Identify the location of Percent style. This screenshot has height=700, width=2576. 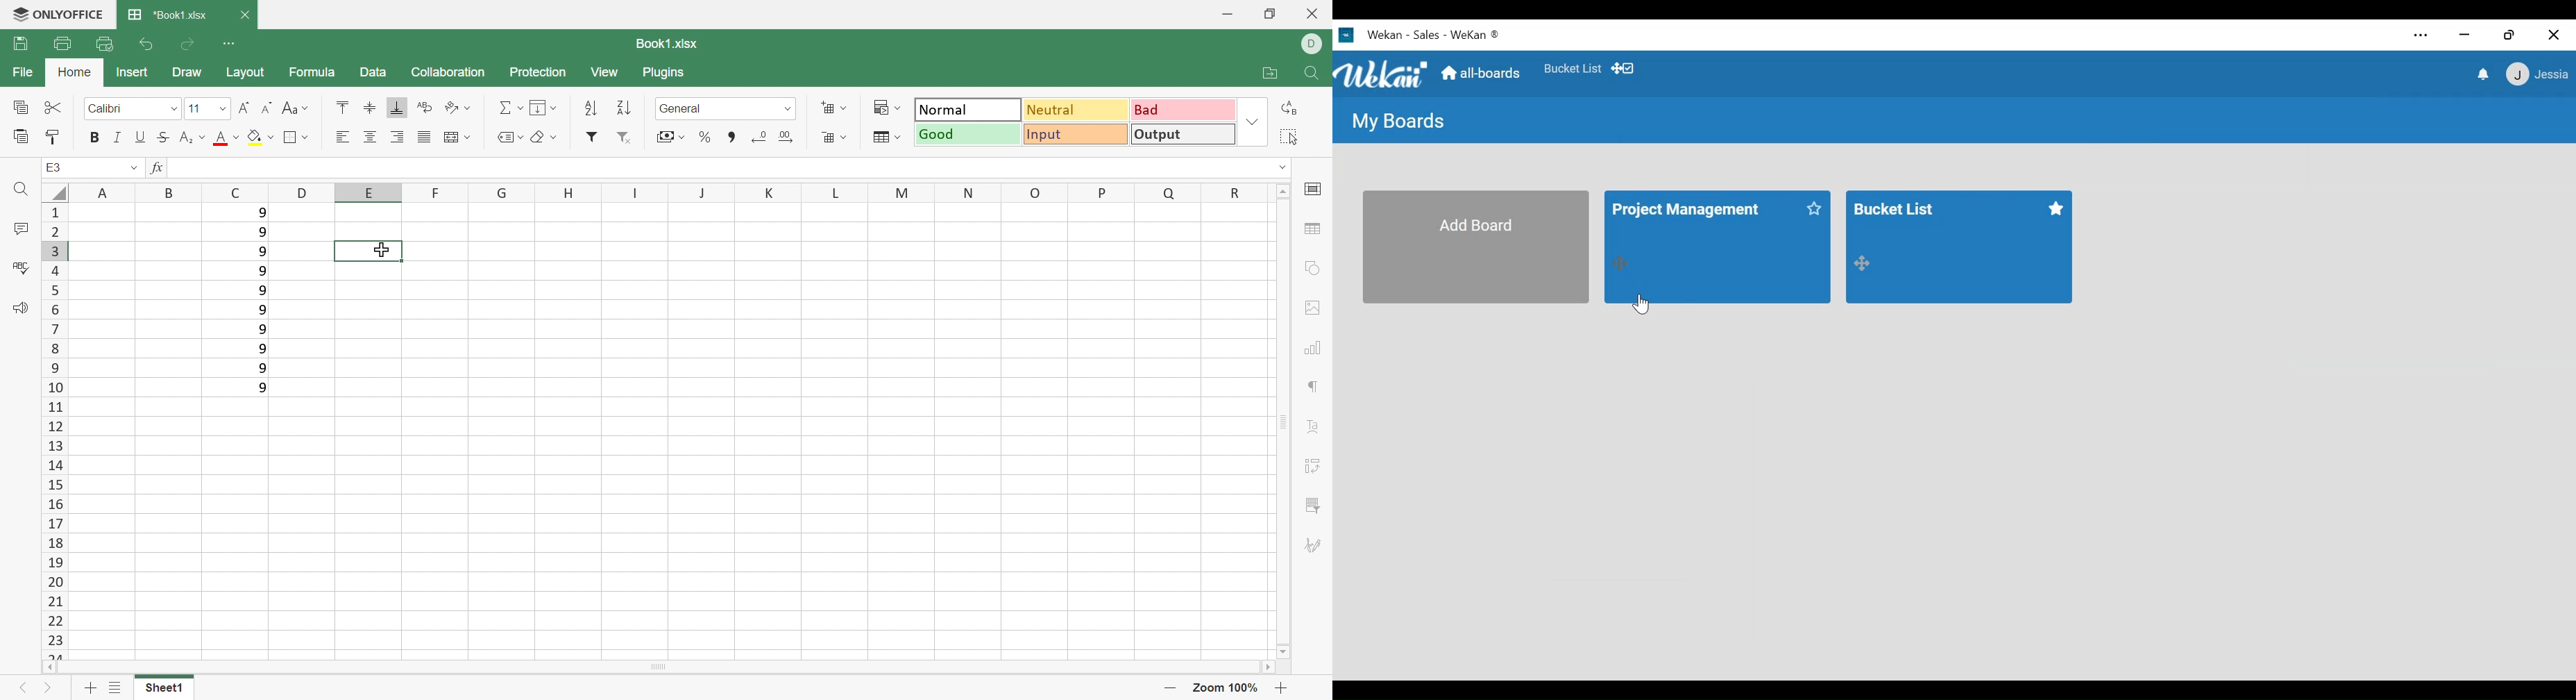
(706, 137).